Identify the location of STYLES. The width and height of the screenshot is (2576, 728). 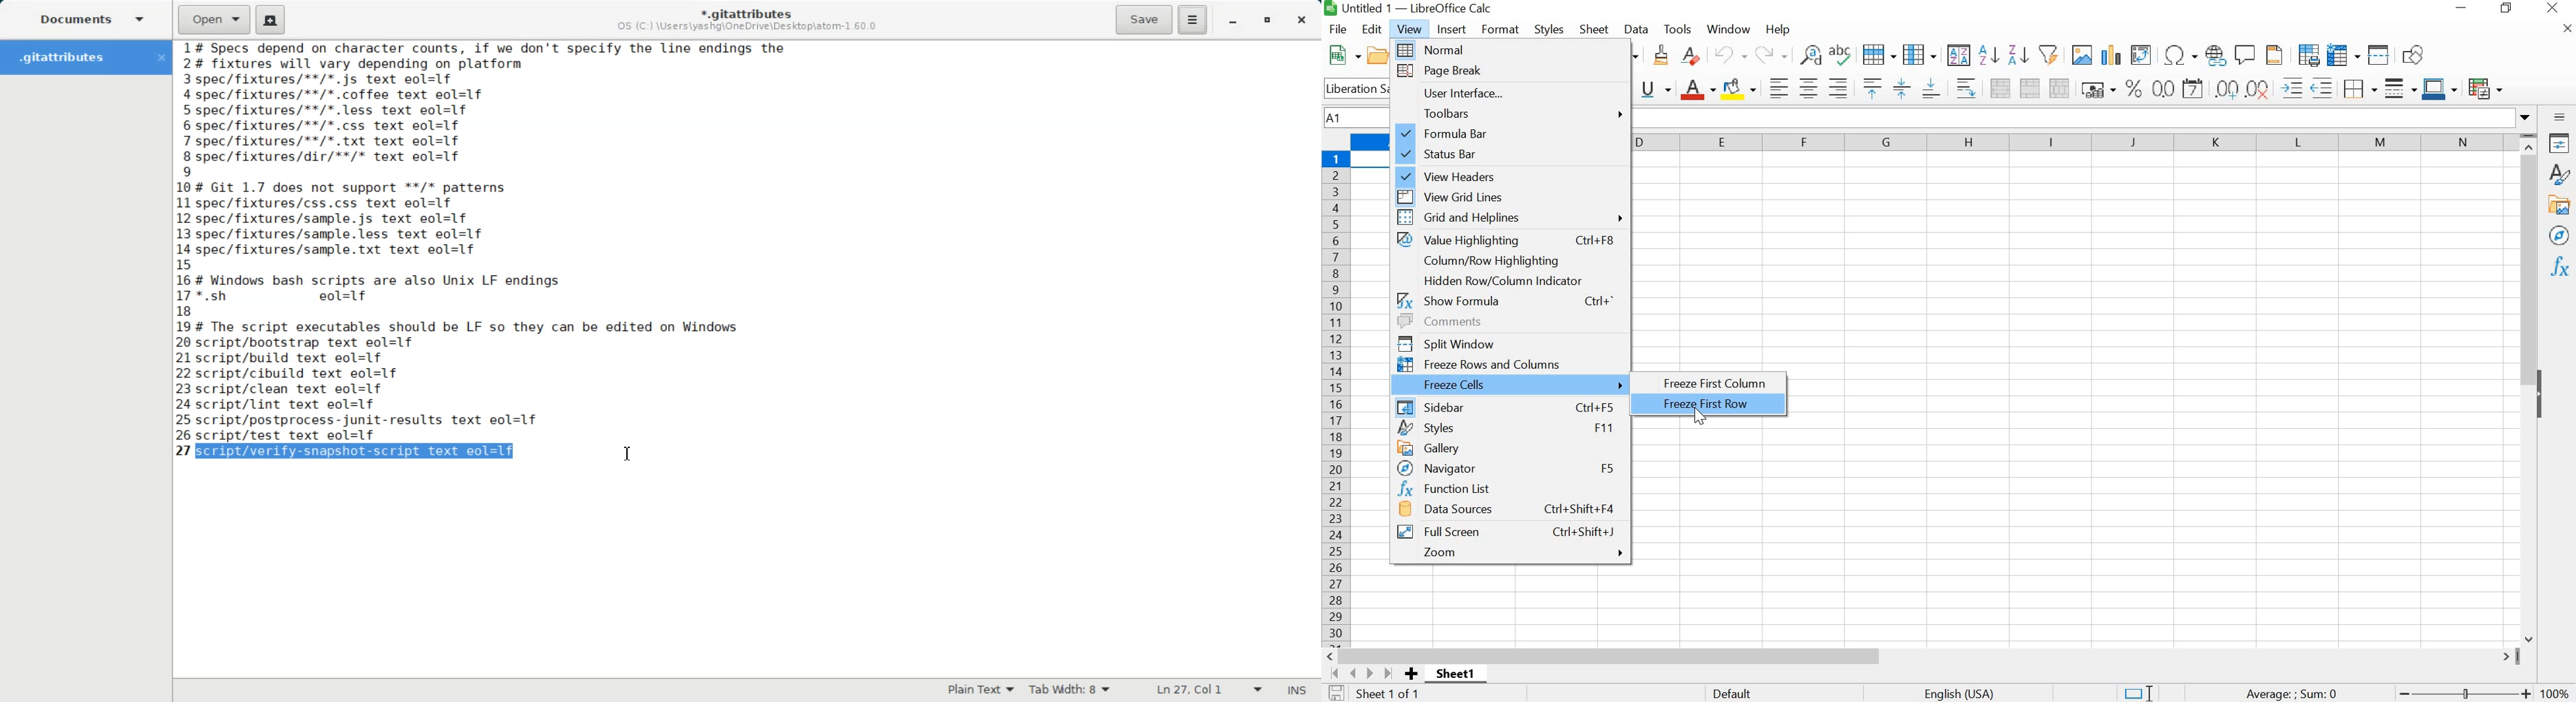
(2559, 175).